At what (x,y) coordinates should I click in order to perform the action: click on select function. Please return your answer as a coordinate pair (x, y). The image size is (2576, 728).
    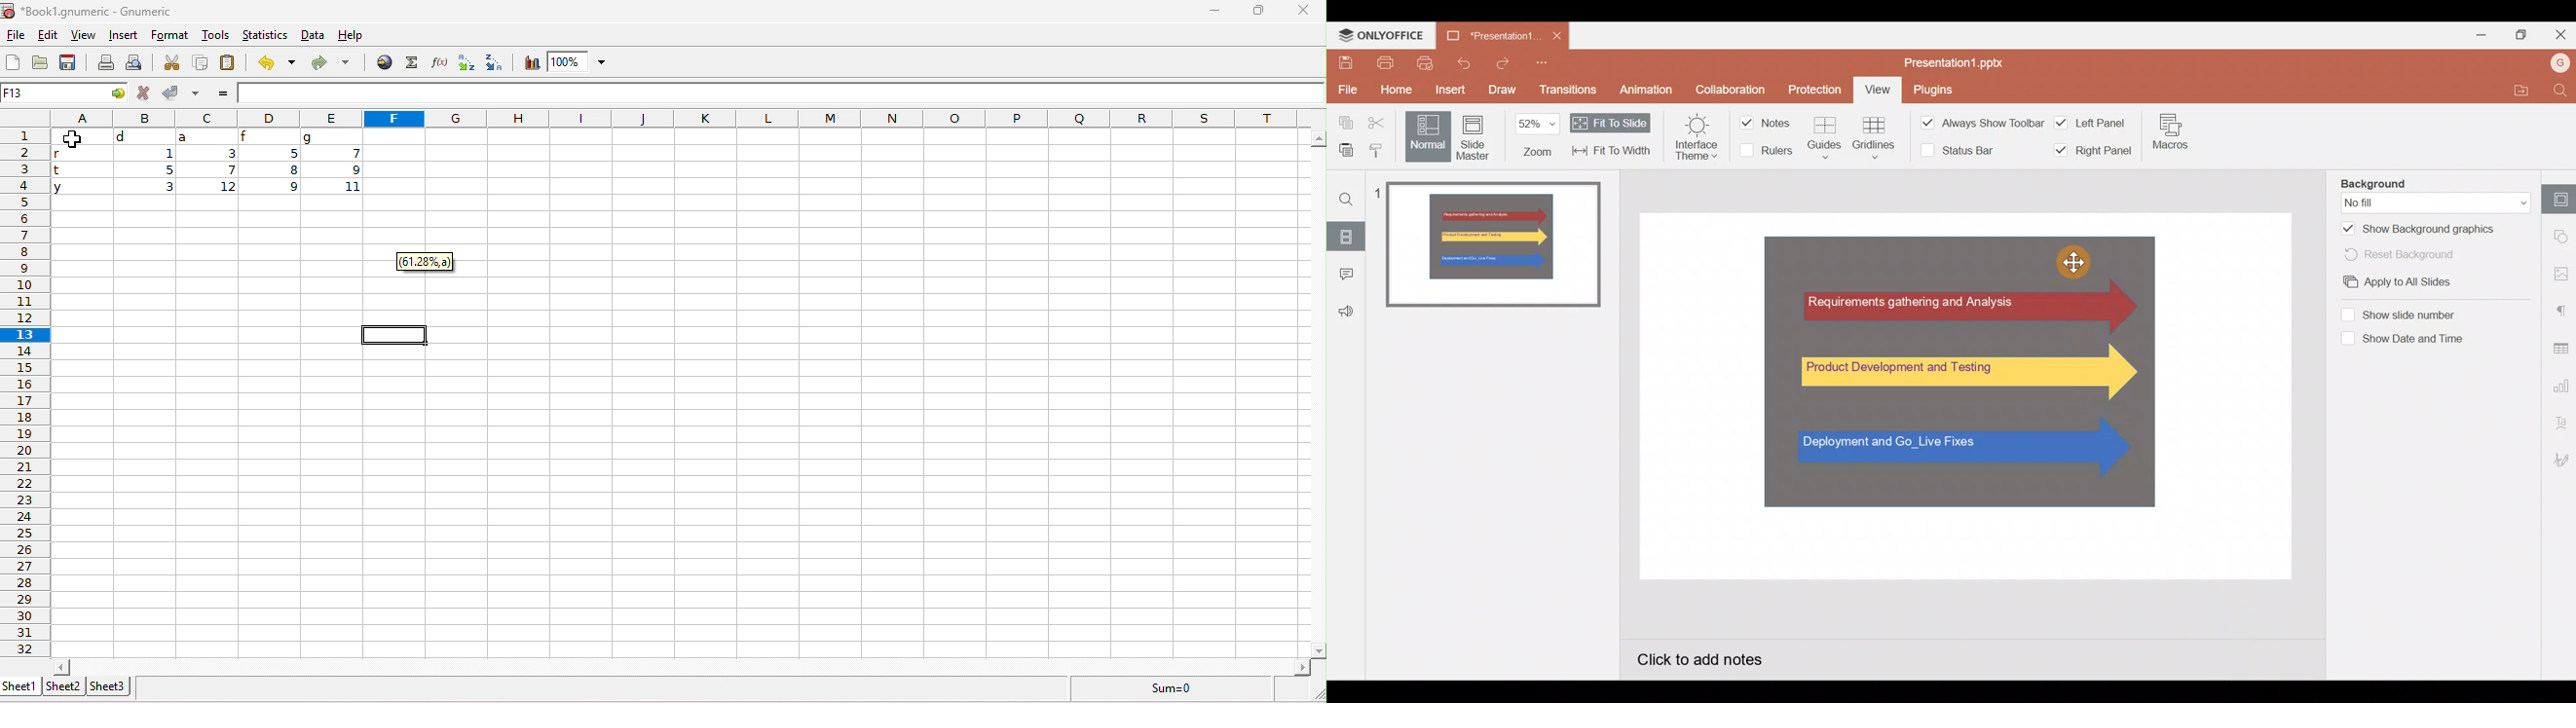
    Looking at the image, I should click on (410, 62).